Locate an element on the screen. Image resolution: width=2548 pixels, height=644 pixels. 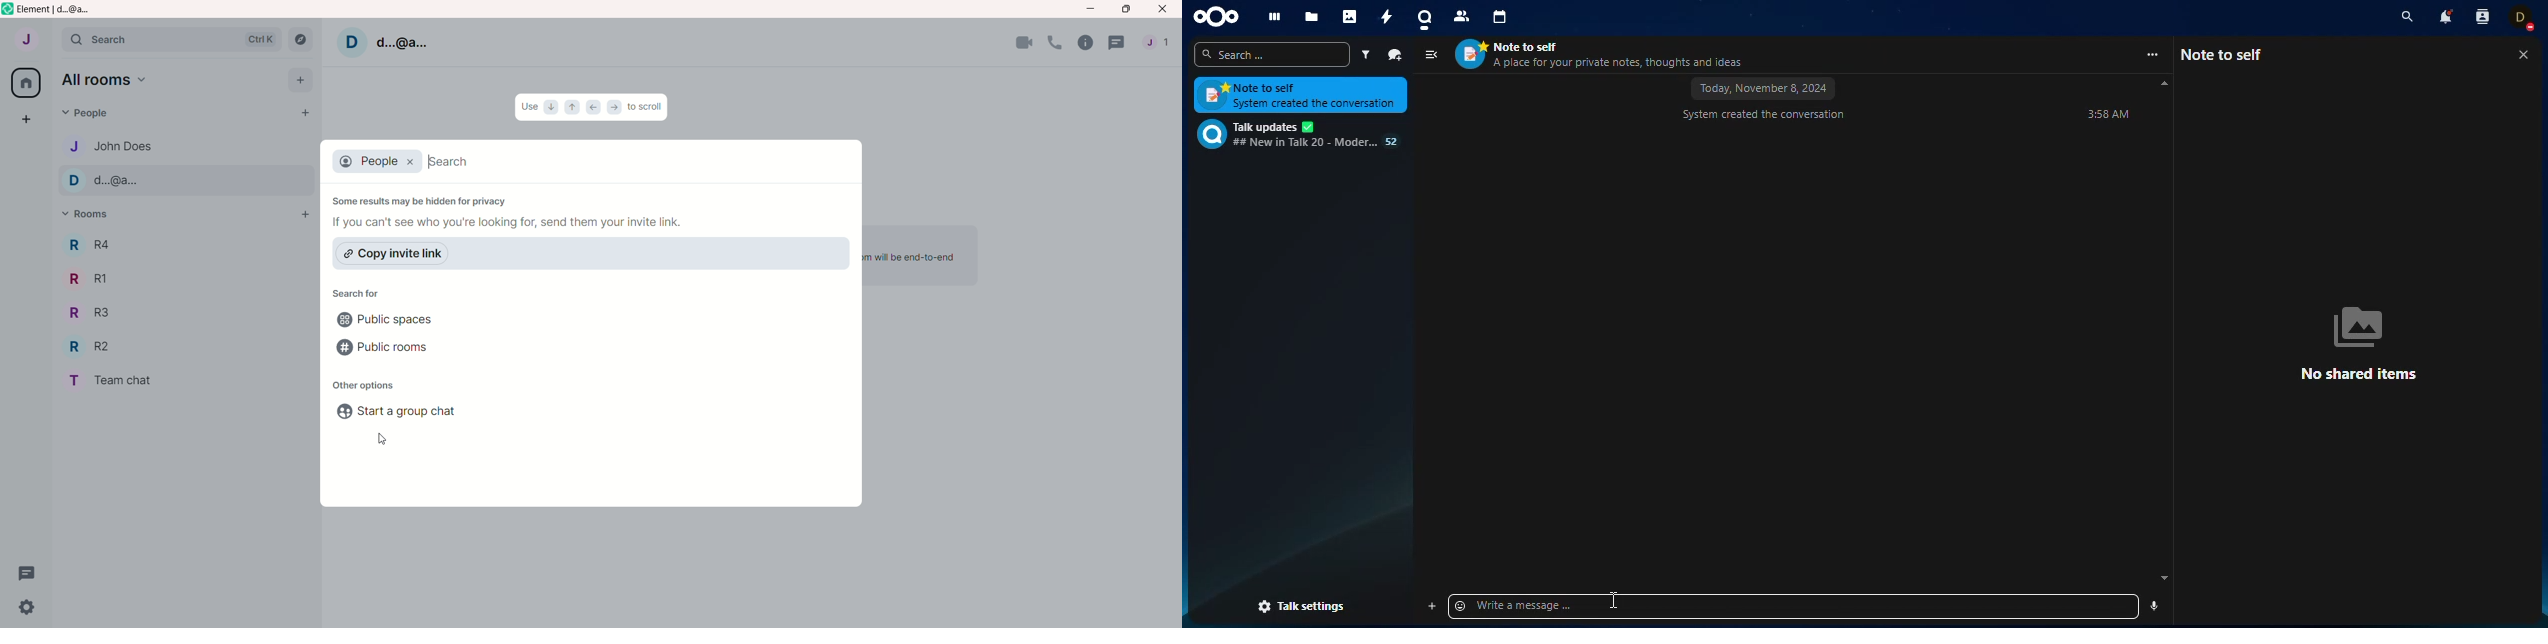
Use is located at coordinates (529, 108).